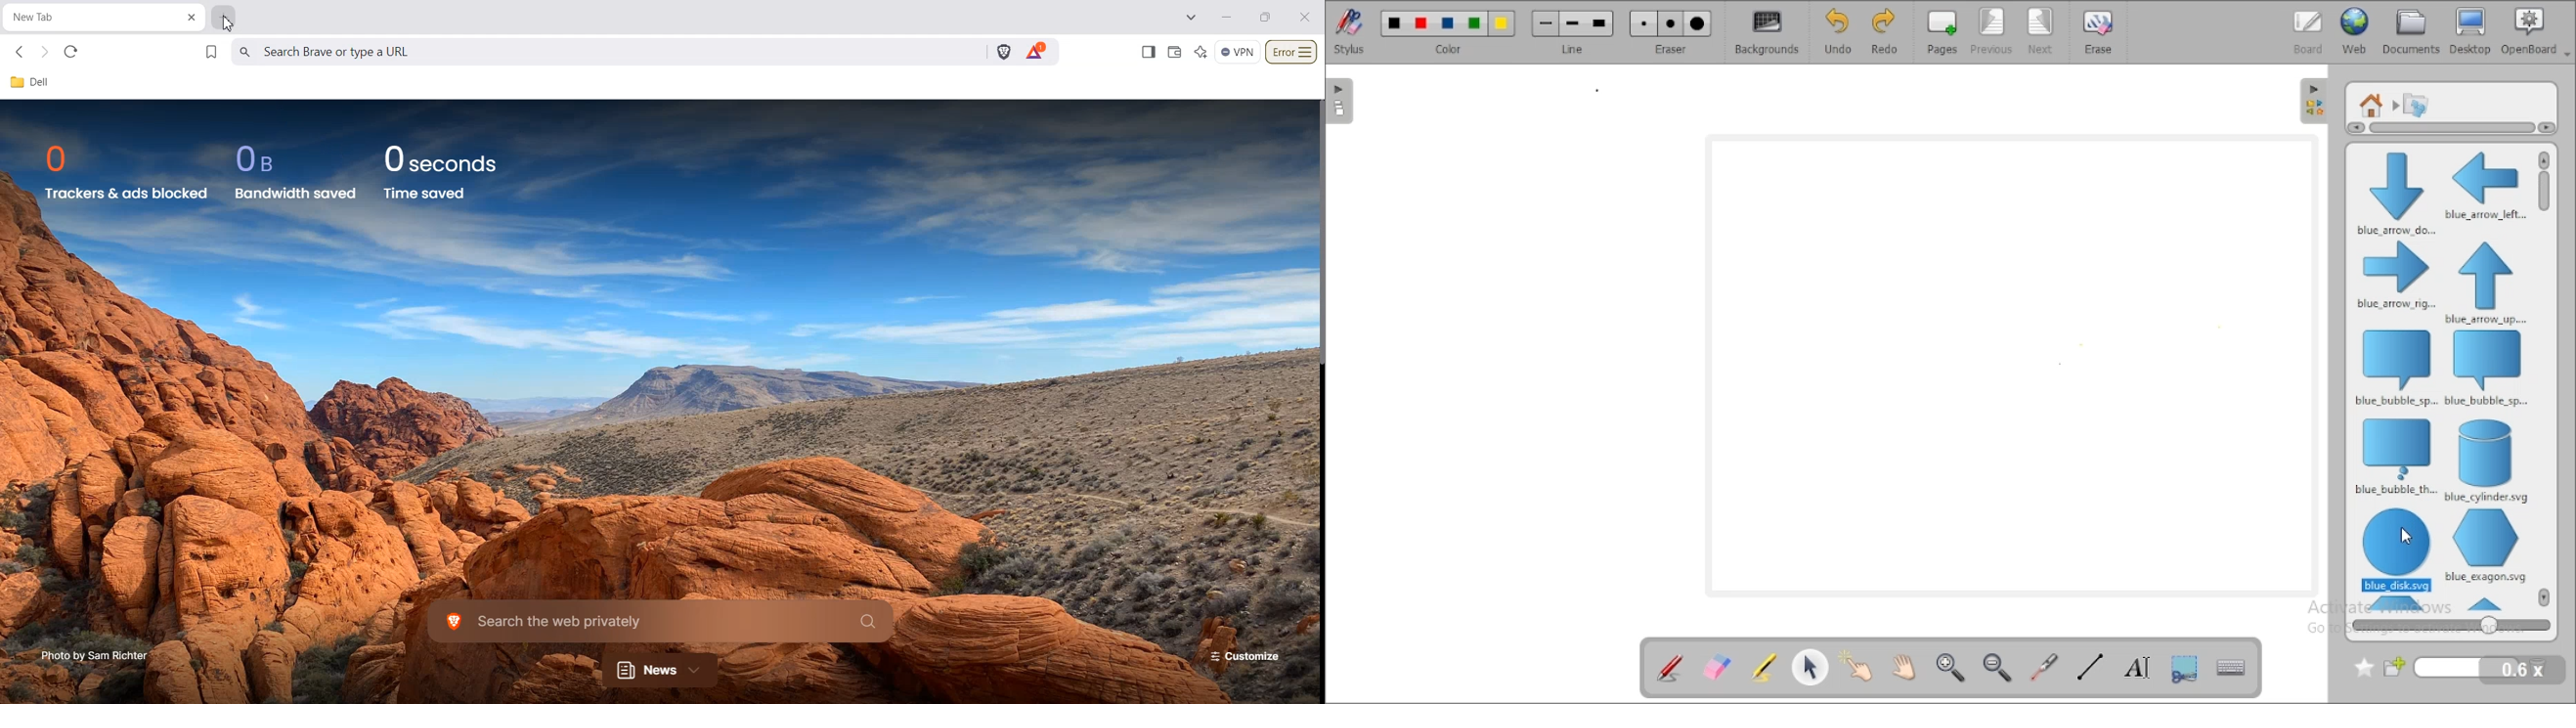  Describe the element at coordinates (2232, 666) in the screenshot. I see `display virtual keyboard` at that location.